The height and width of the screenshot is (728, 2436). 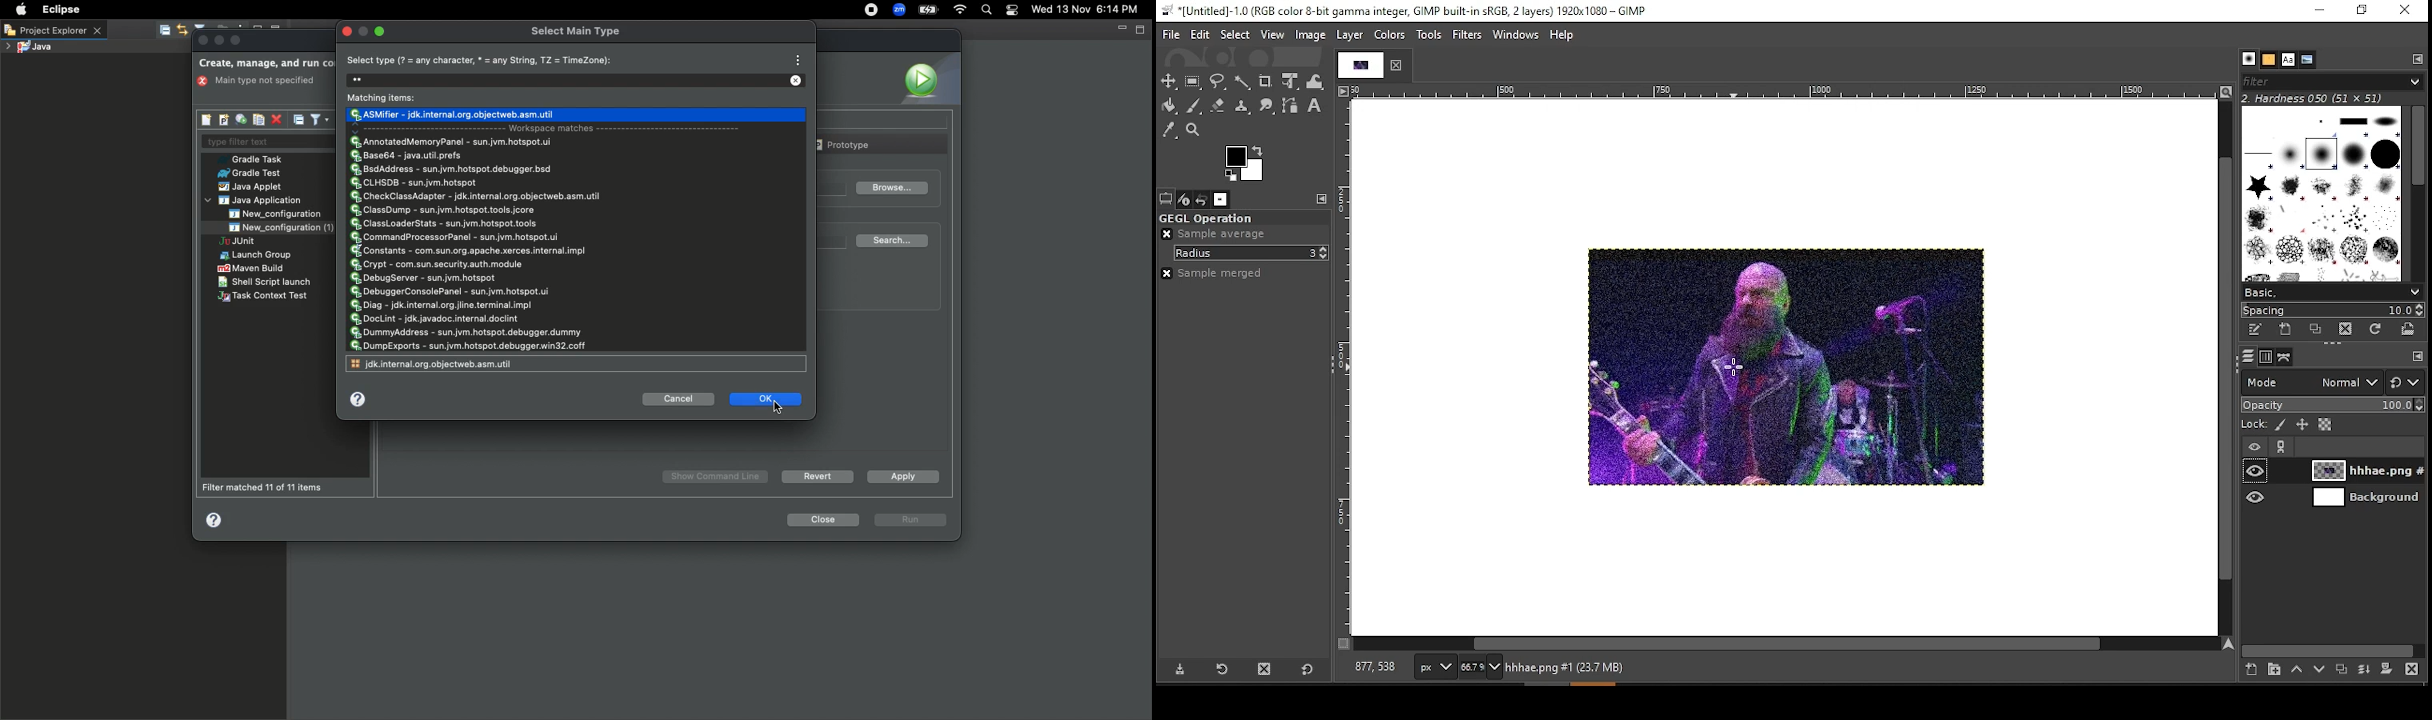 What do you see at coordinates (2328, 426) in the screenshot?
I see `lock alpha channel` at bounding box center [2328, 426].